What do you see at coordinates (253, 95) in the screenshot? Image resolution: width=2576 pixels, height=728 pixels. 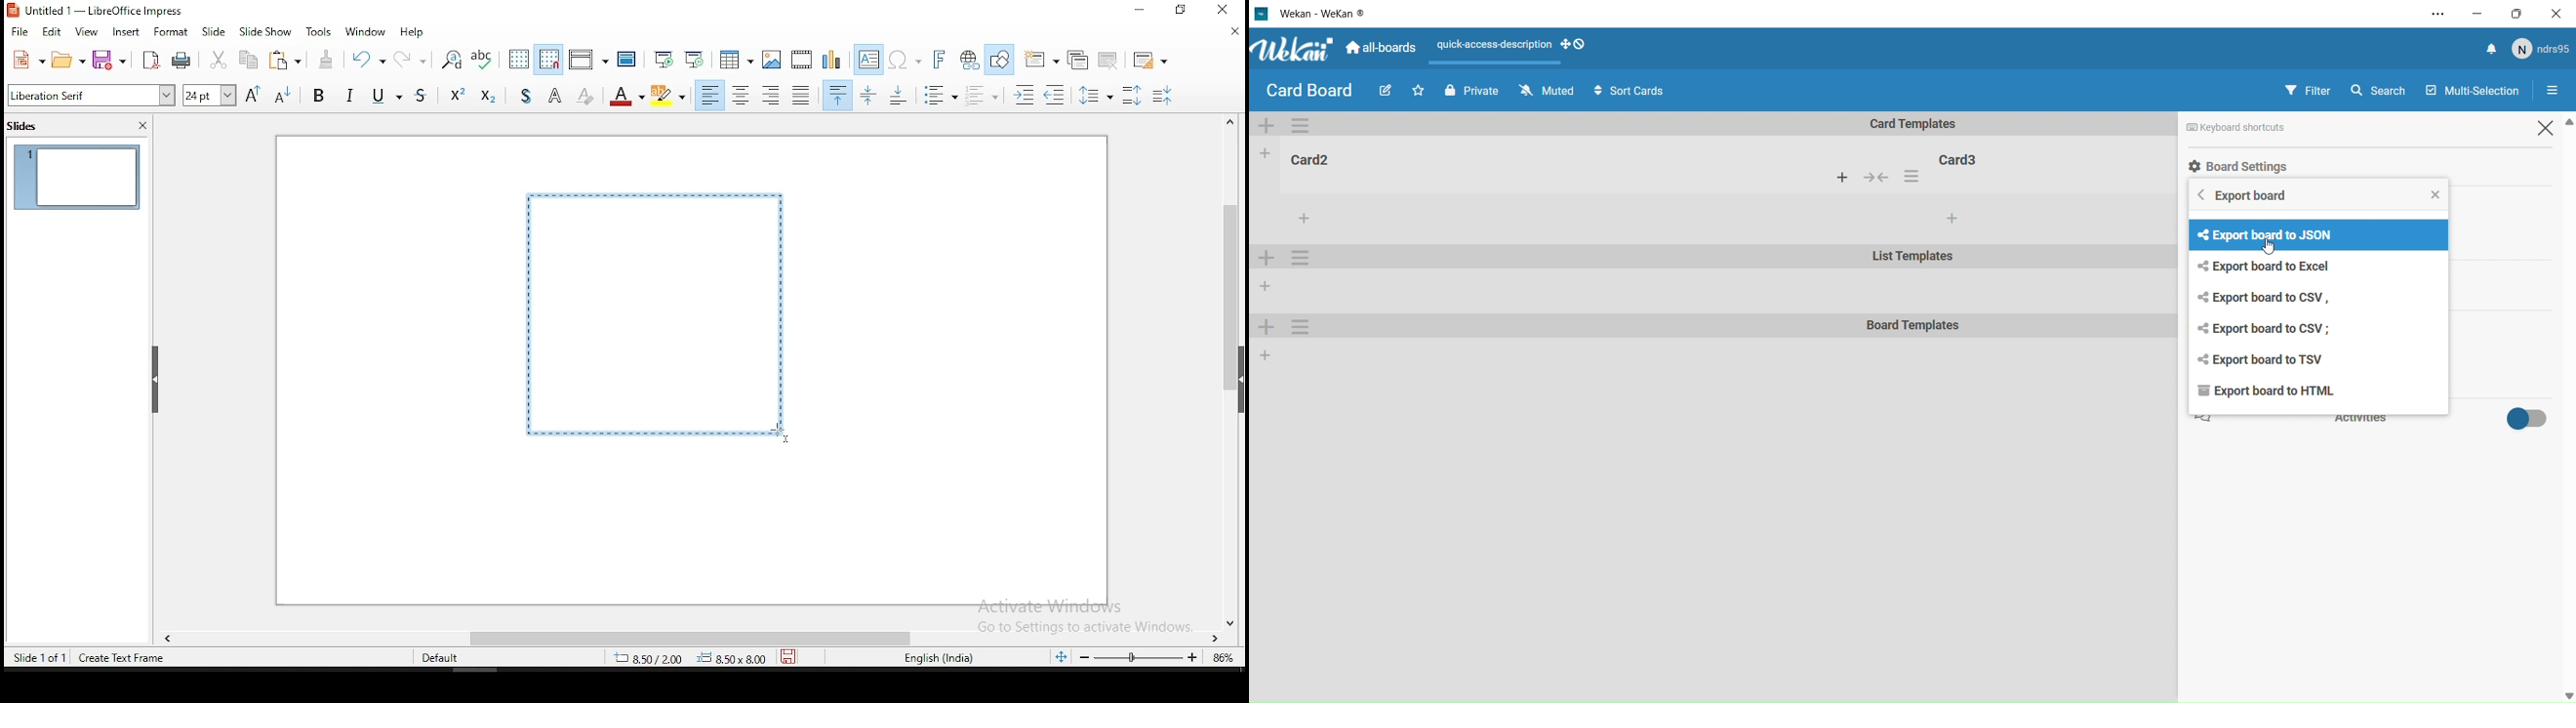 I see `increase font size` at bounding box center [253, 95].